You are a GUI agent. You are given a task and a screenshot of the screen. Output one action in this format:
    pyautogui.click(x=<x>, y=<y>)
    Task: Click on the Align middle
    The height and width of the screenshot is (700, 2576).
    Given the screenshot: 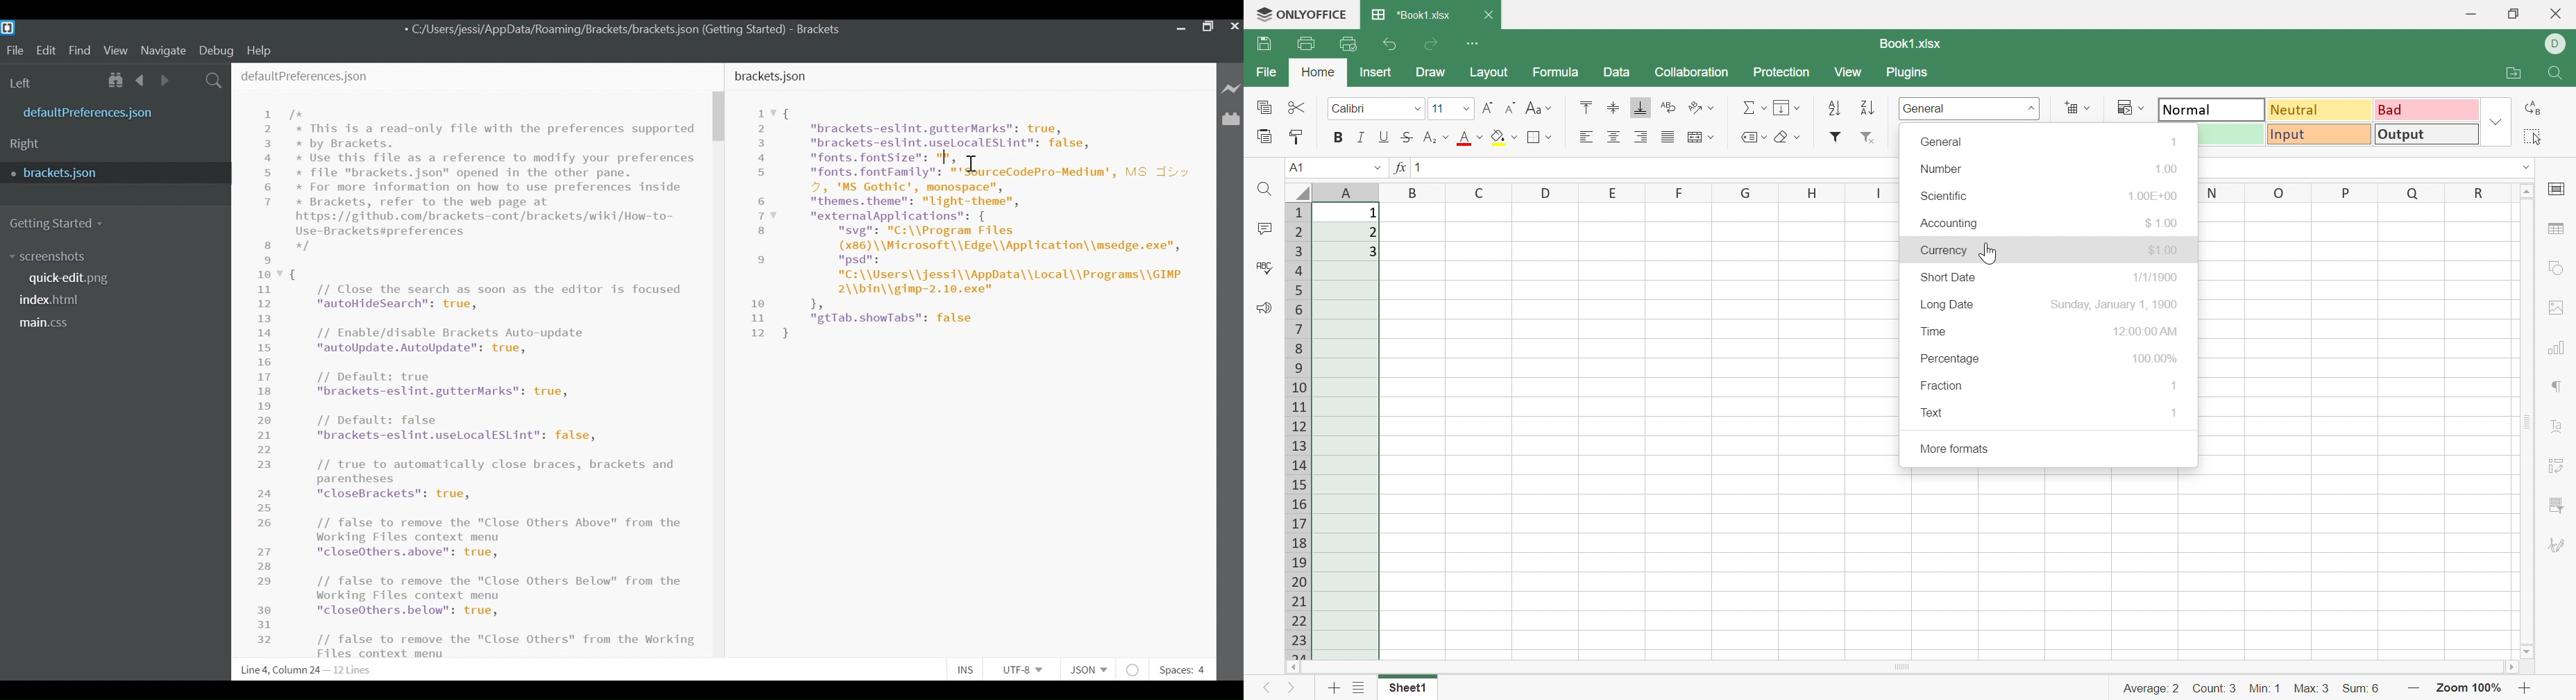 What is the action you would take?
    pyautogui.click(x=1613, y=106)
    